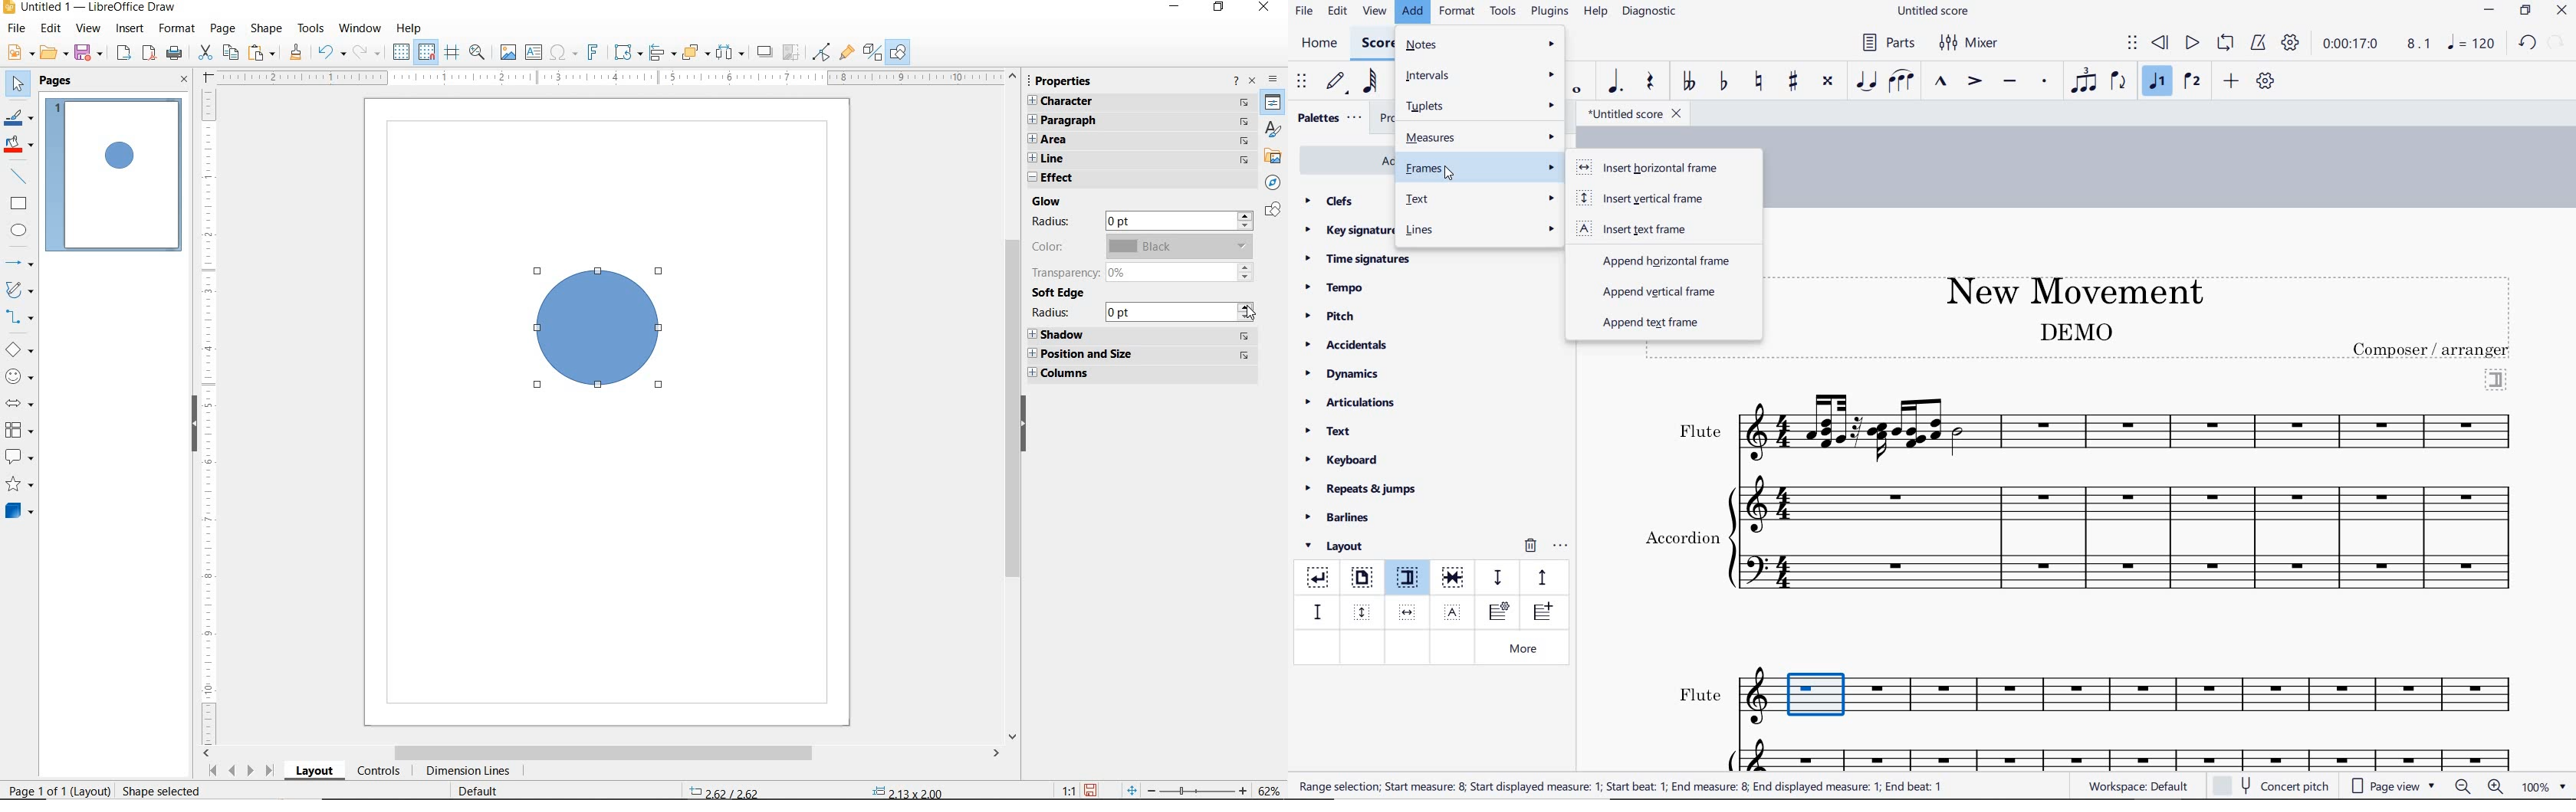 Image resolution: width=2576 pixels, height=812 pixels. What do you see at coordinates (1319, 575) in the screenshot?
I see `system break` at bounding box center [1319, 575].